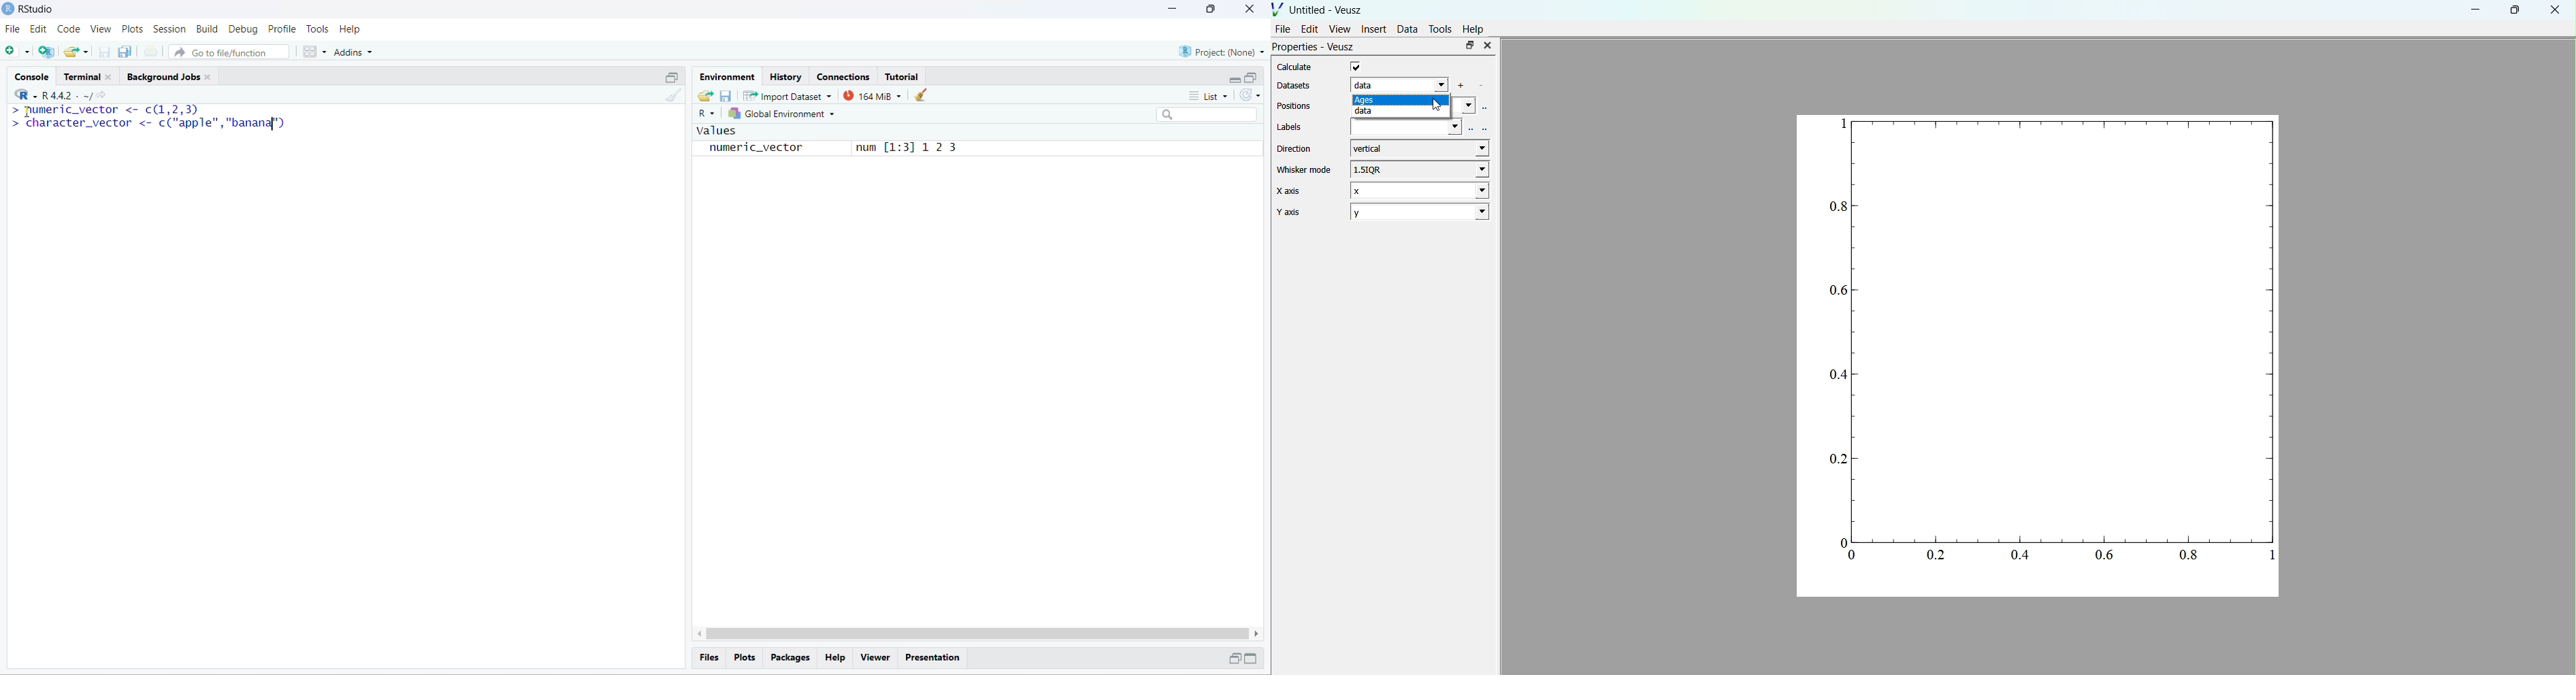 Image resolution: width=2576 pixels, height=700 pixels. Describe the element at coordinates (2512, 10) in the screenshot. I see `maximise` at that location.